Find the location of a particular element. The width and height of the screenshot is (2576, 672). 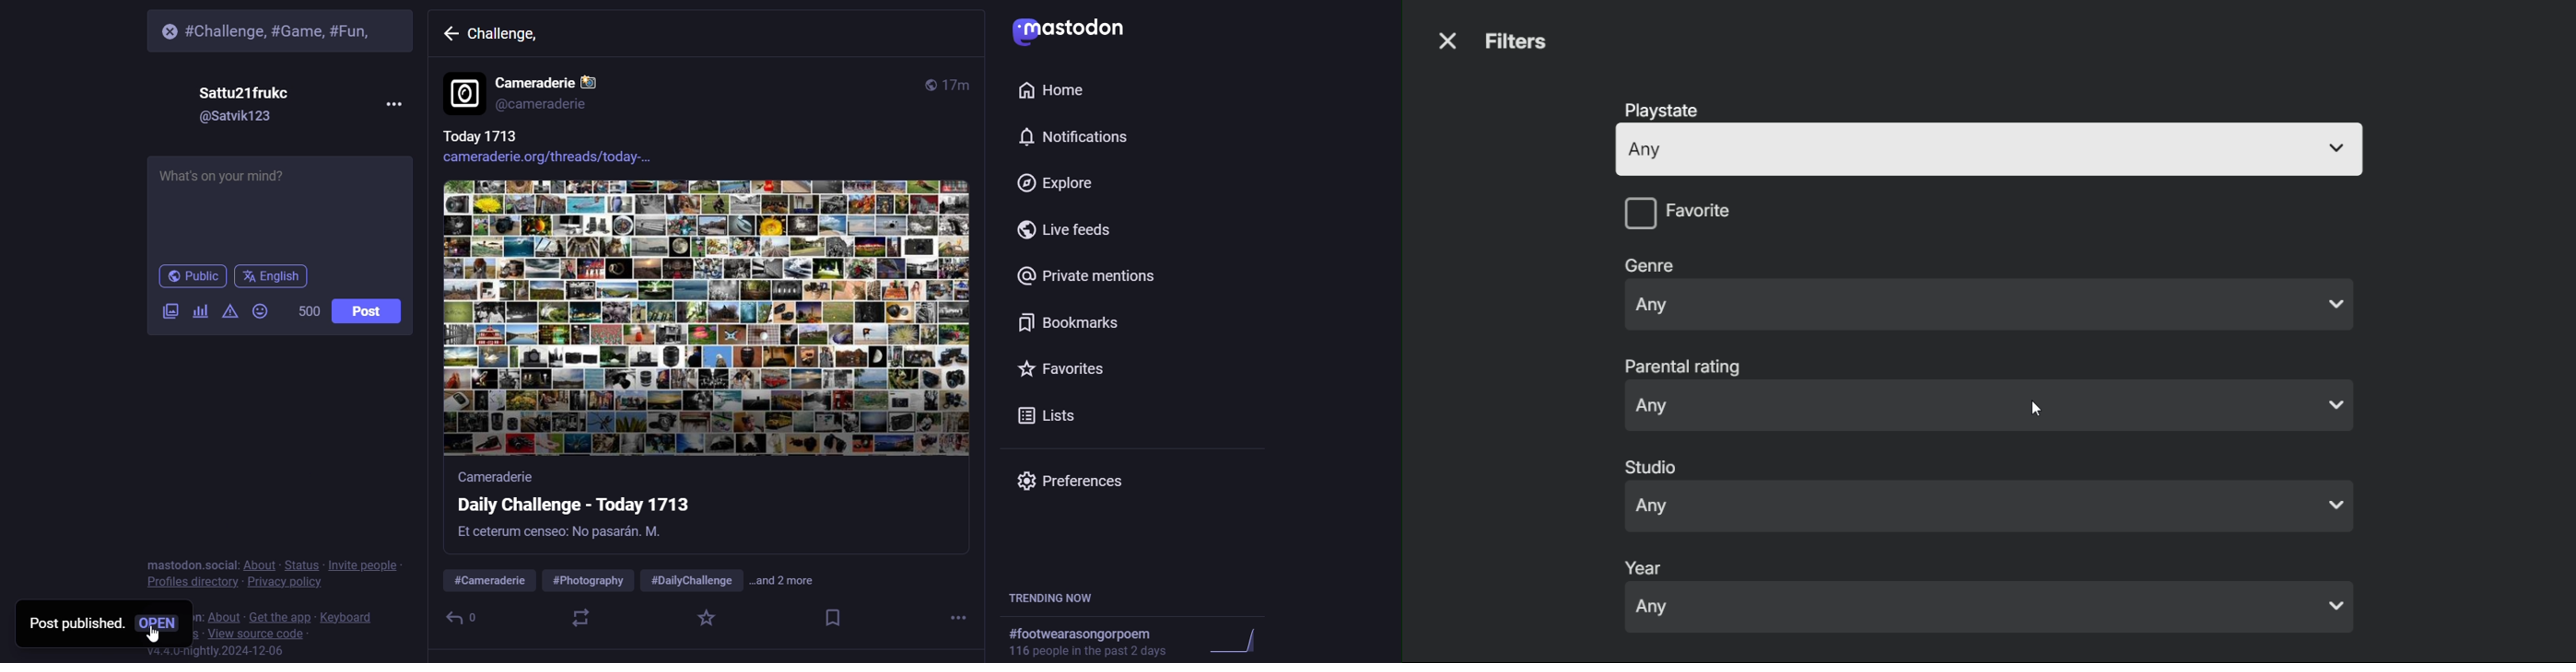

trending now is located at coordinates (1059, 597).